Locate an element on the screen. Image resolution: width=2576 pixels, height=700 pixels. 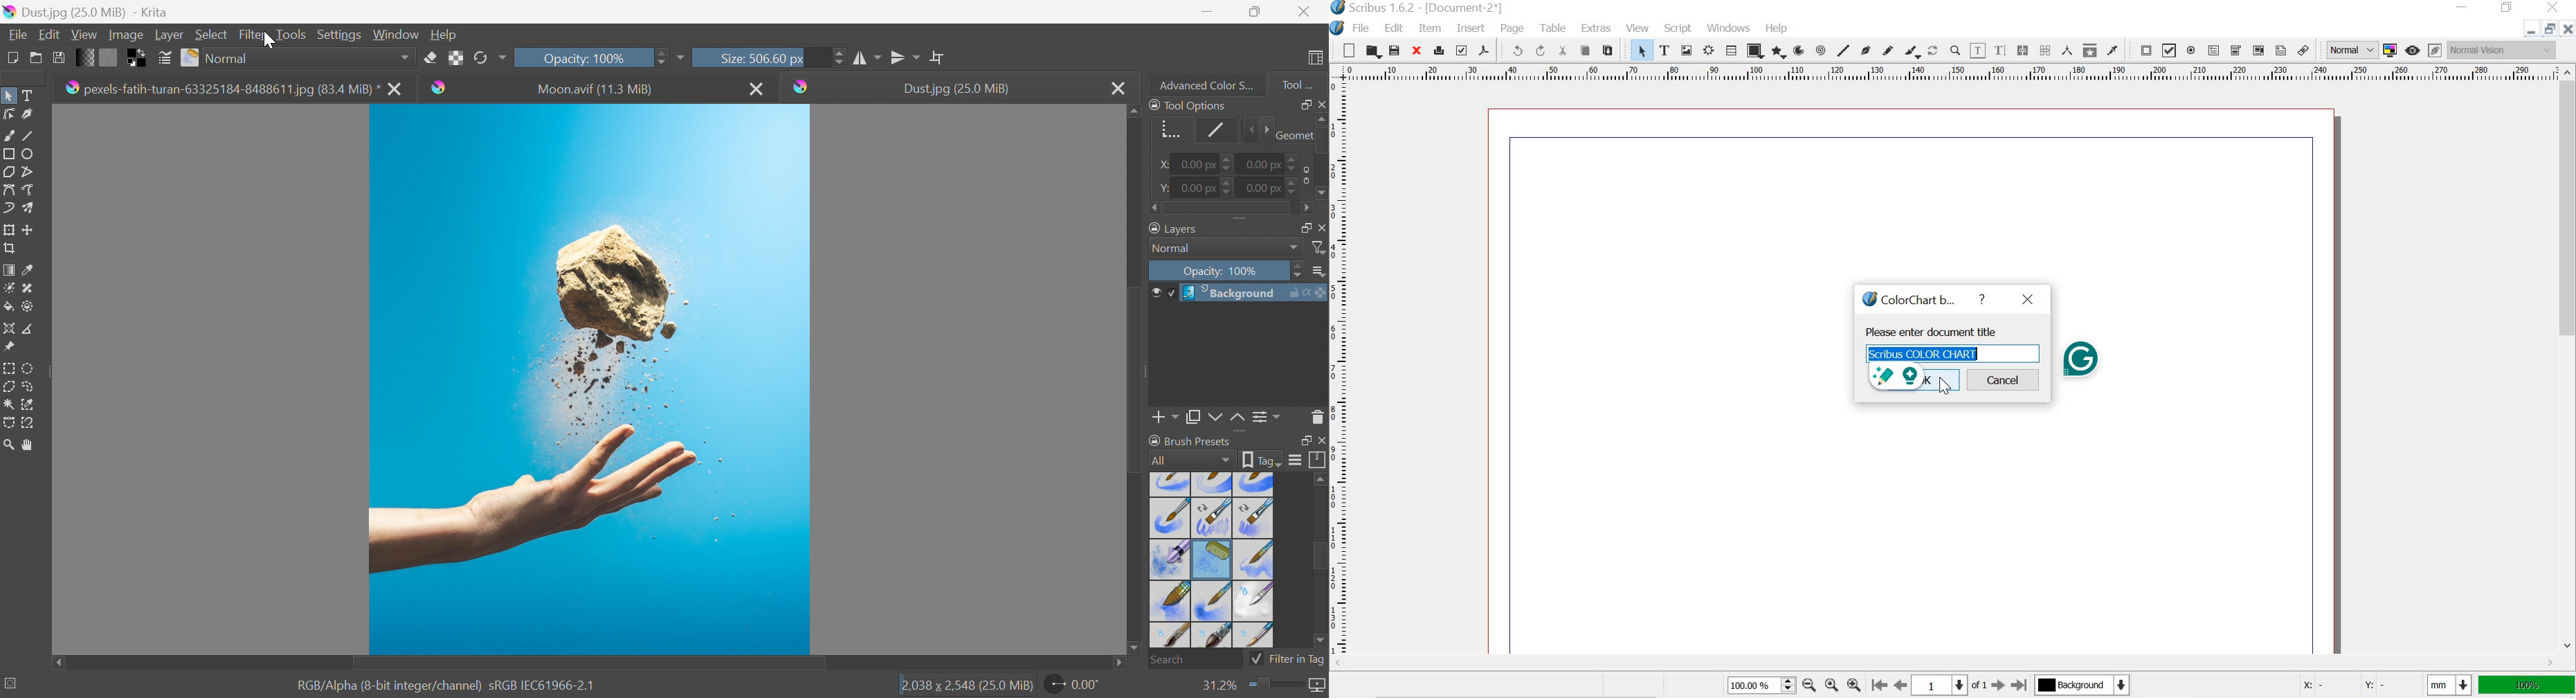
Preserve Alpha is located at coordinates (456, 57).